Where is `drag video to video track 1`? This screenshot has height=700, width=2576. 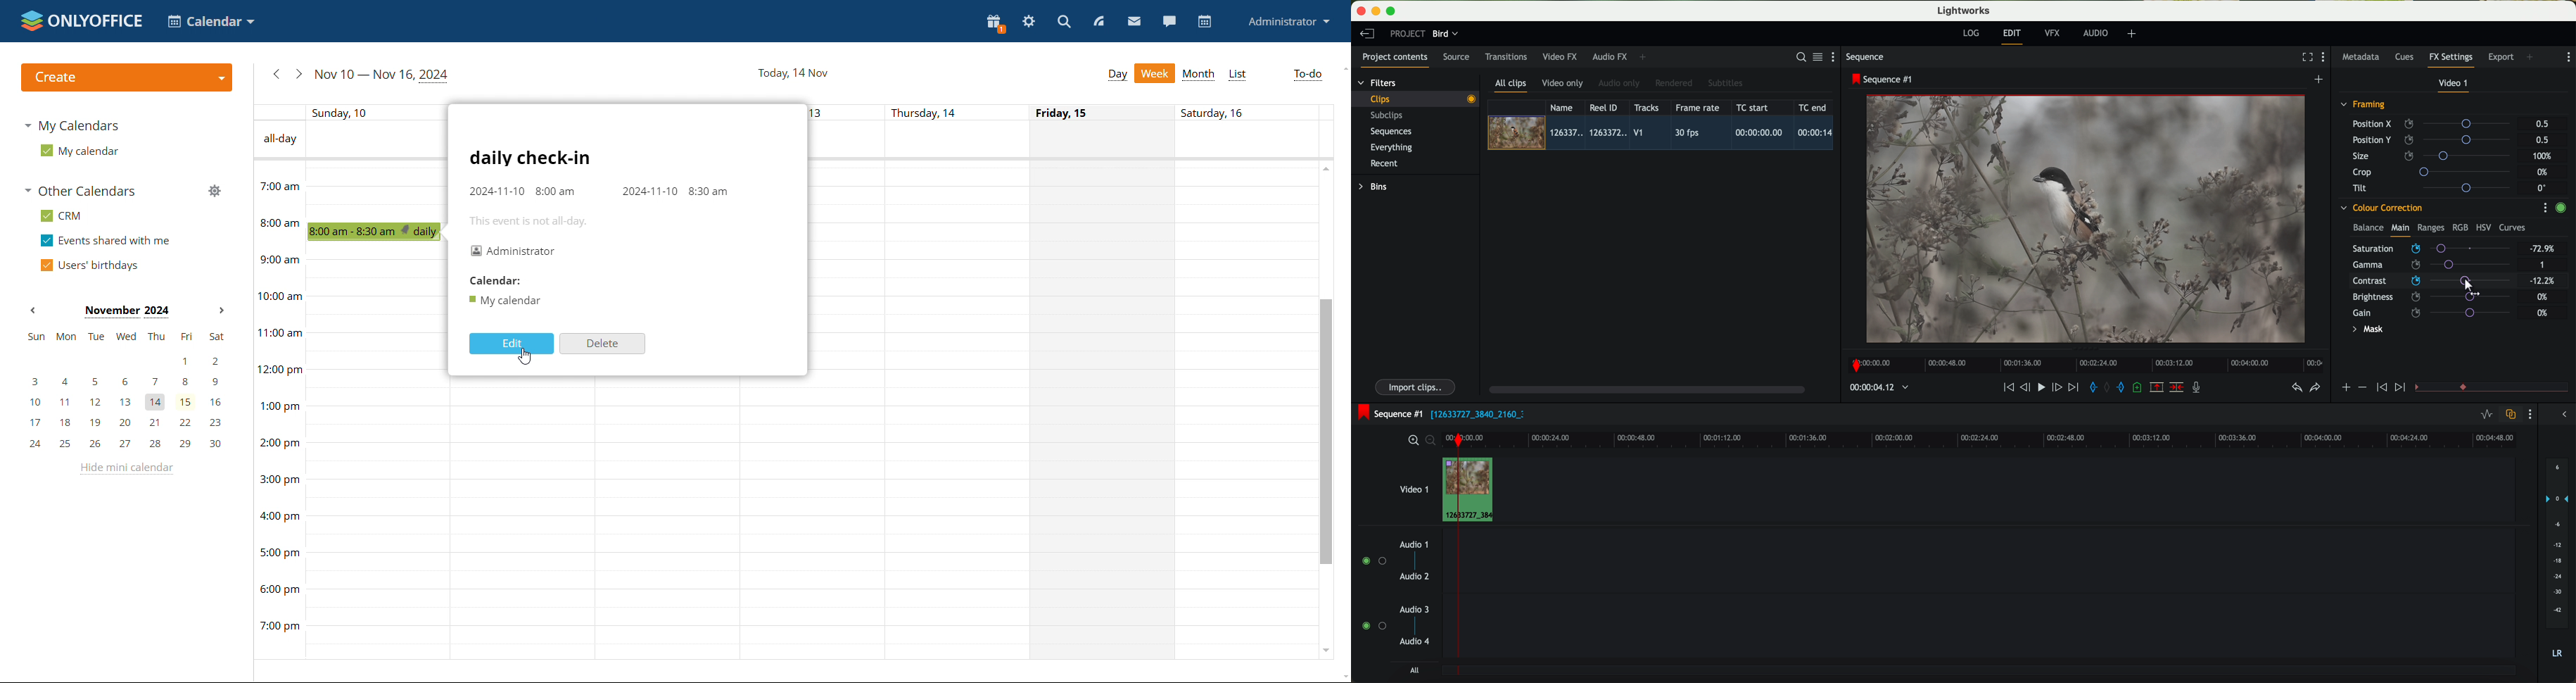 drag video to video track 1 is located at coordinates (1472, 490).